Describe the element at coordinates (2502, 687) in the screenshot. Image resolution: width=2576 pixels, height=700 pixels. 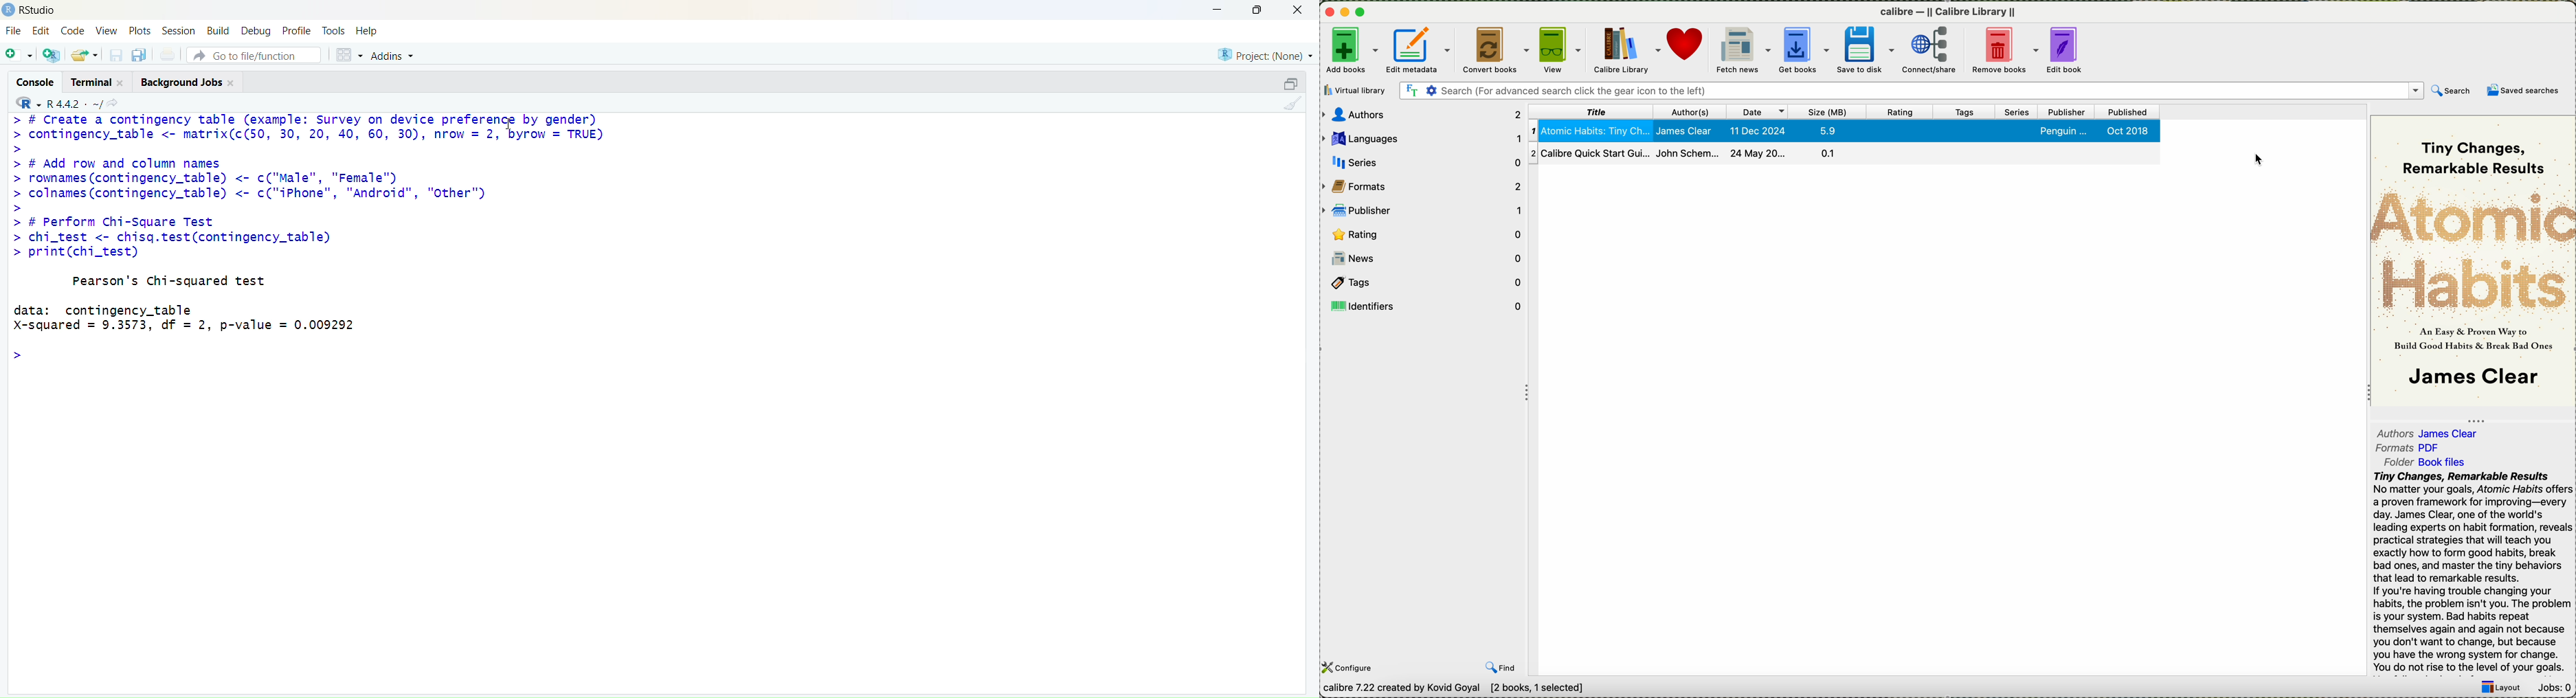
I see `Layout` at that location.